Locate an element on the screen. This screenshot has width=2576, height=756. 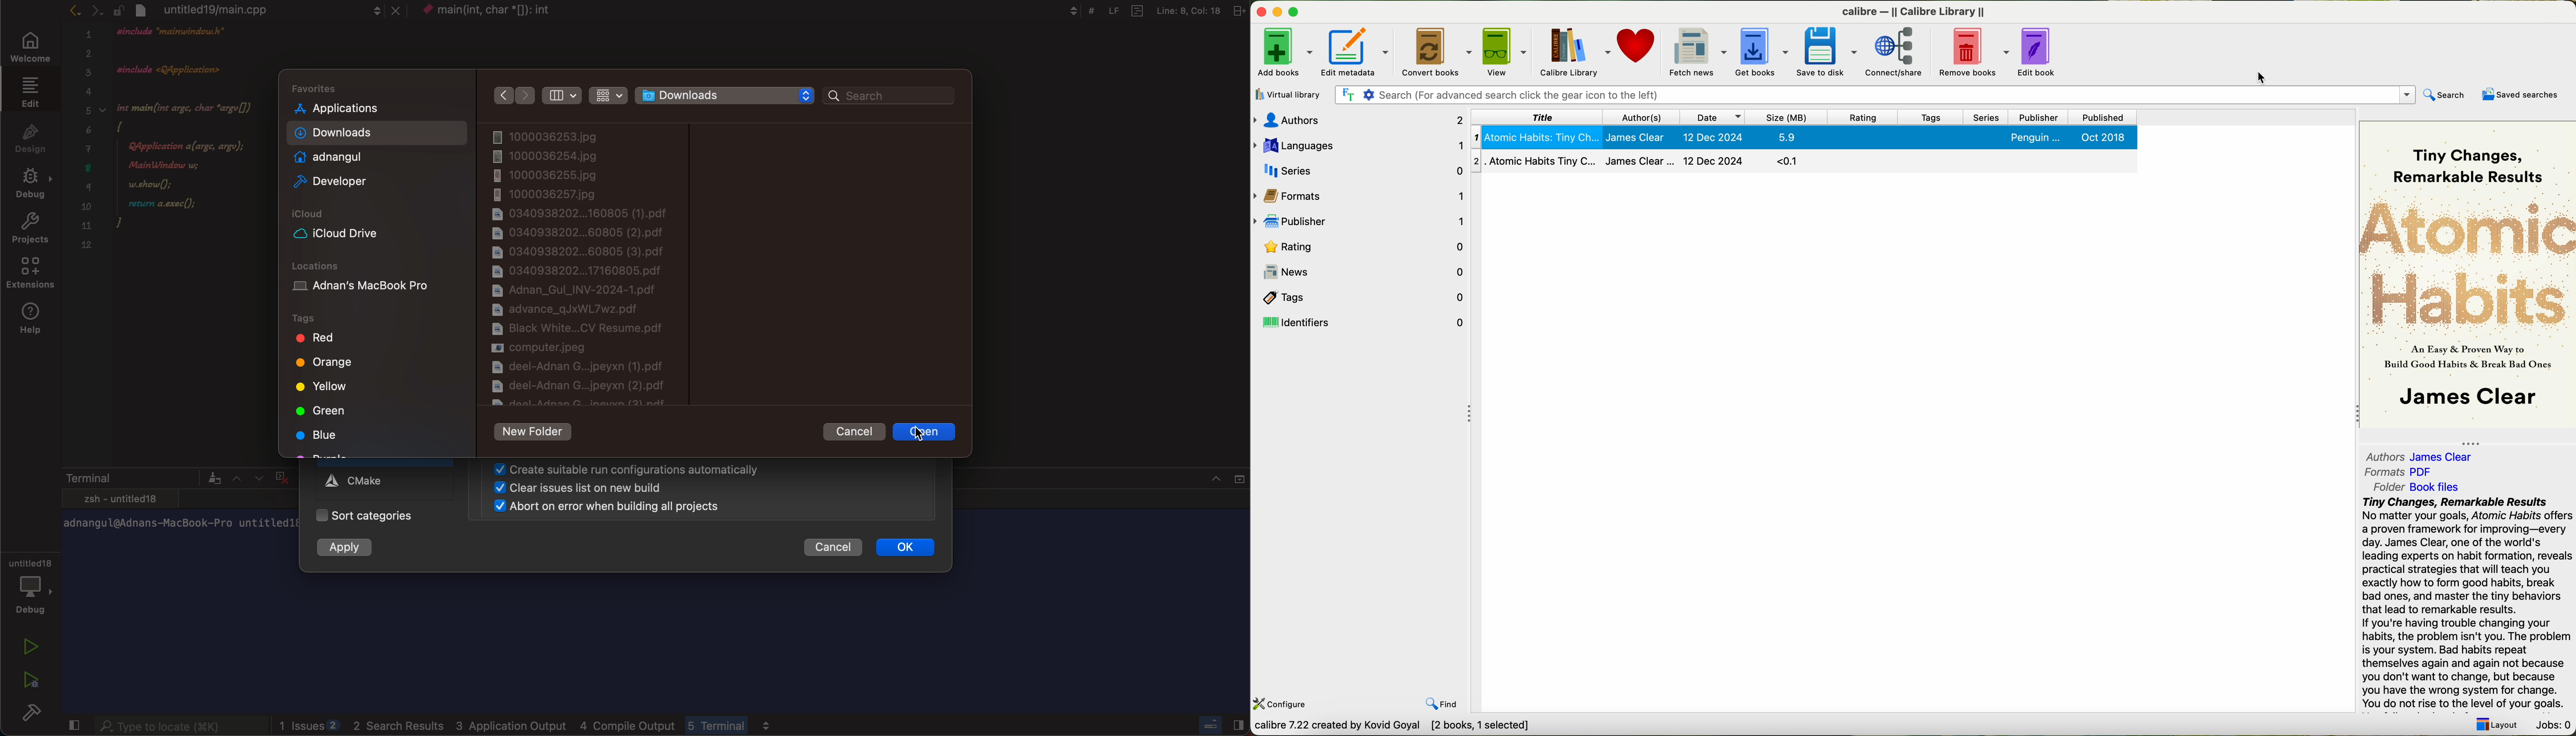
file tab is located at coordinates (267, 10).